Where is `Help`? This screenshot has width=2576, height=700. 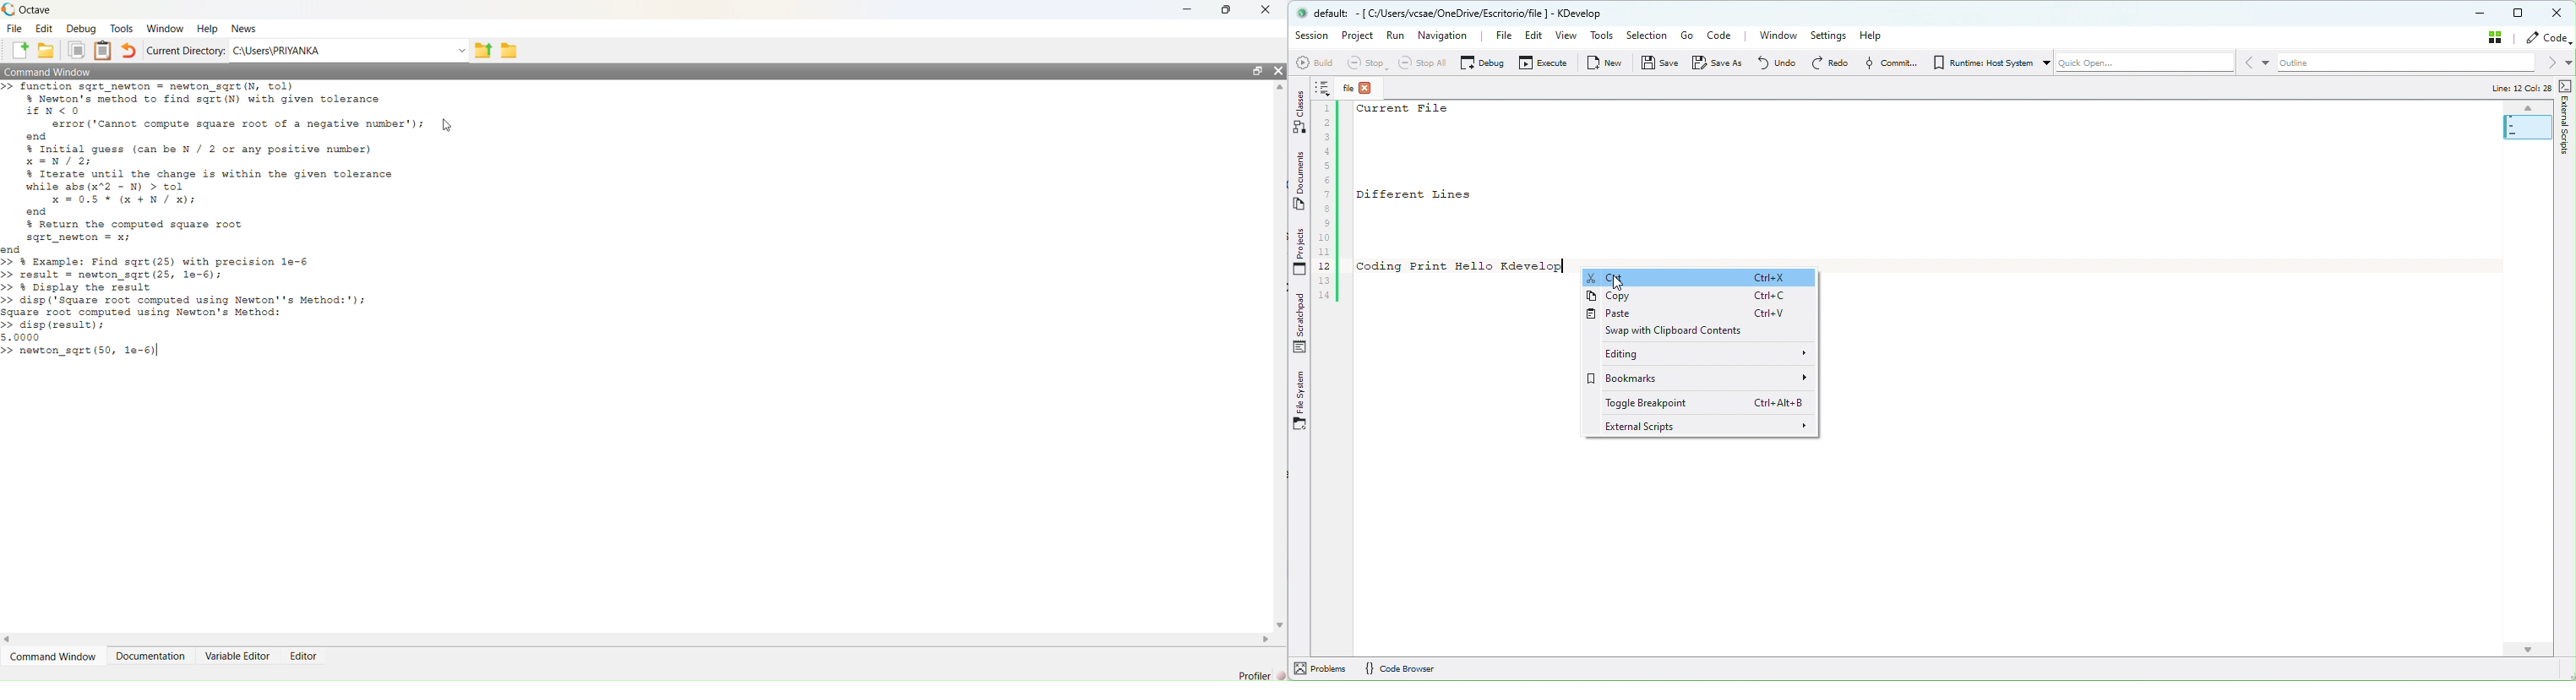 Help is located at coordinates (206, 28).